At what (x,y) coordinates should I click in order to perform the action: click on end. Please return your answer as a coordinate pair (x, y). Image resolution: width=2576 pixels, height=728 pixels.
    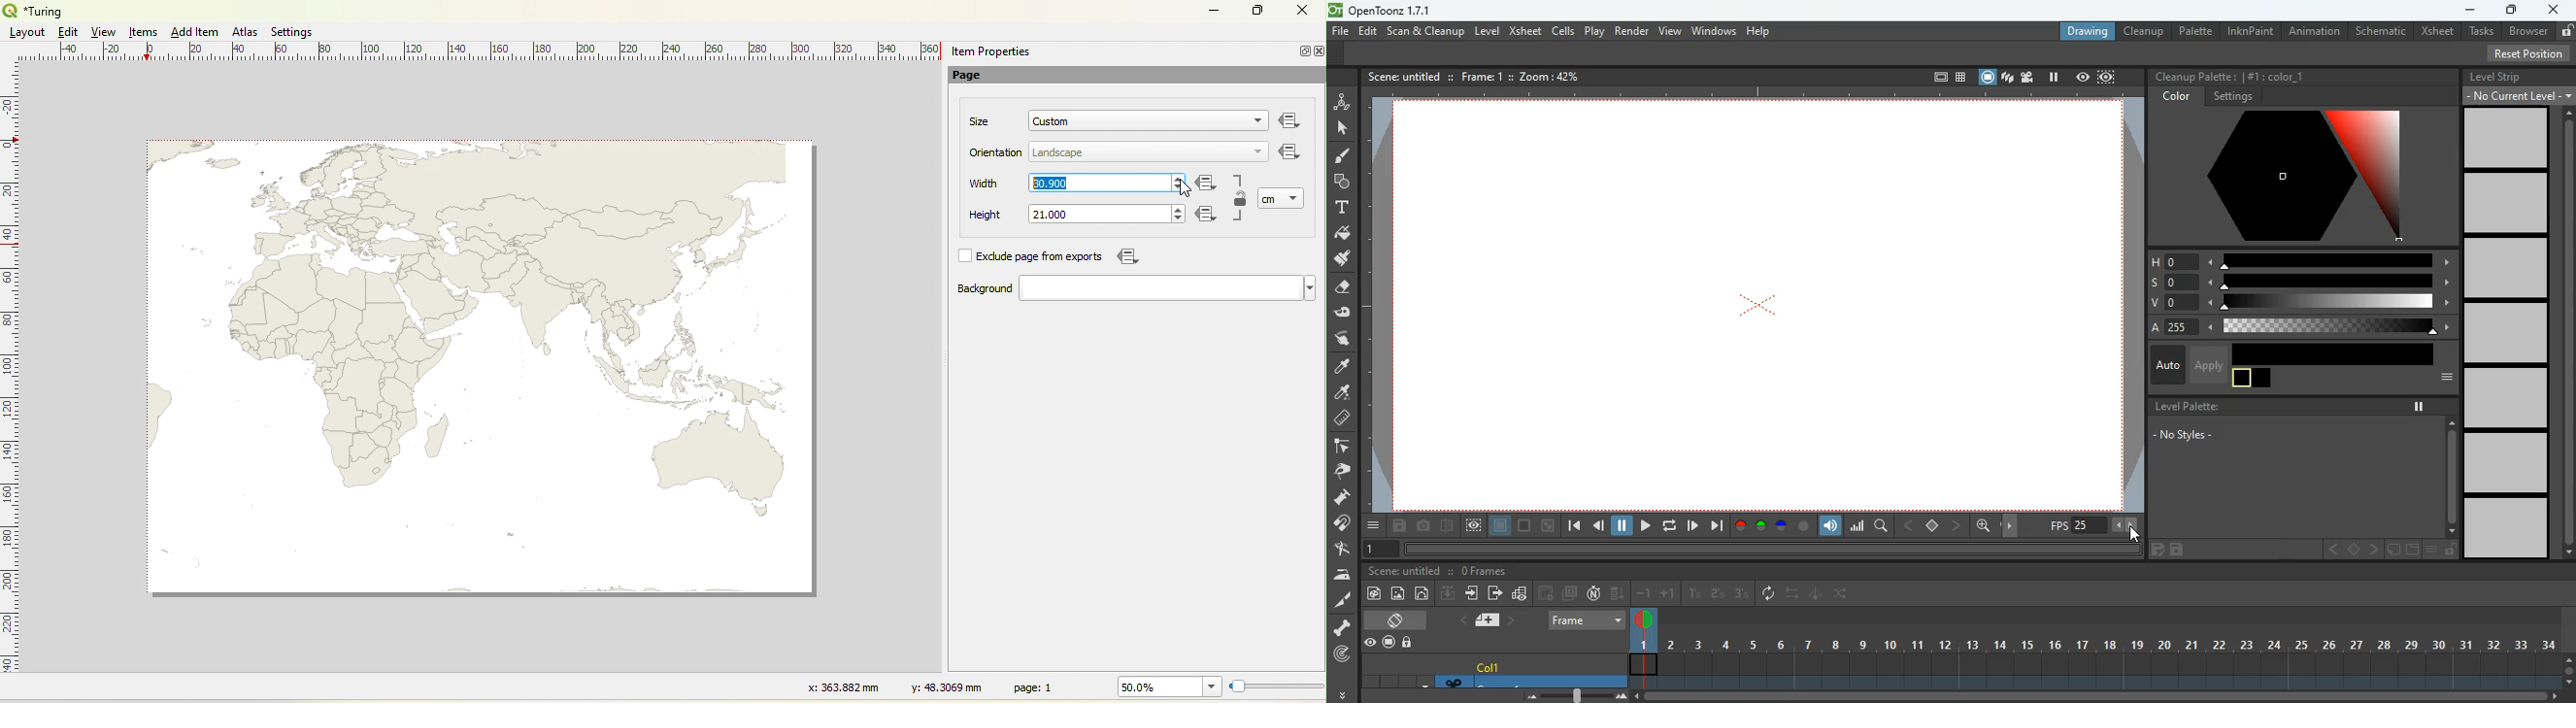
    Looking at the image, I should click on (1718, 526).